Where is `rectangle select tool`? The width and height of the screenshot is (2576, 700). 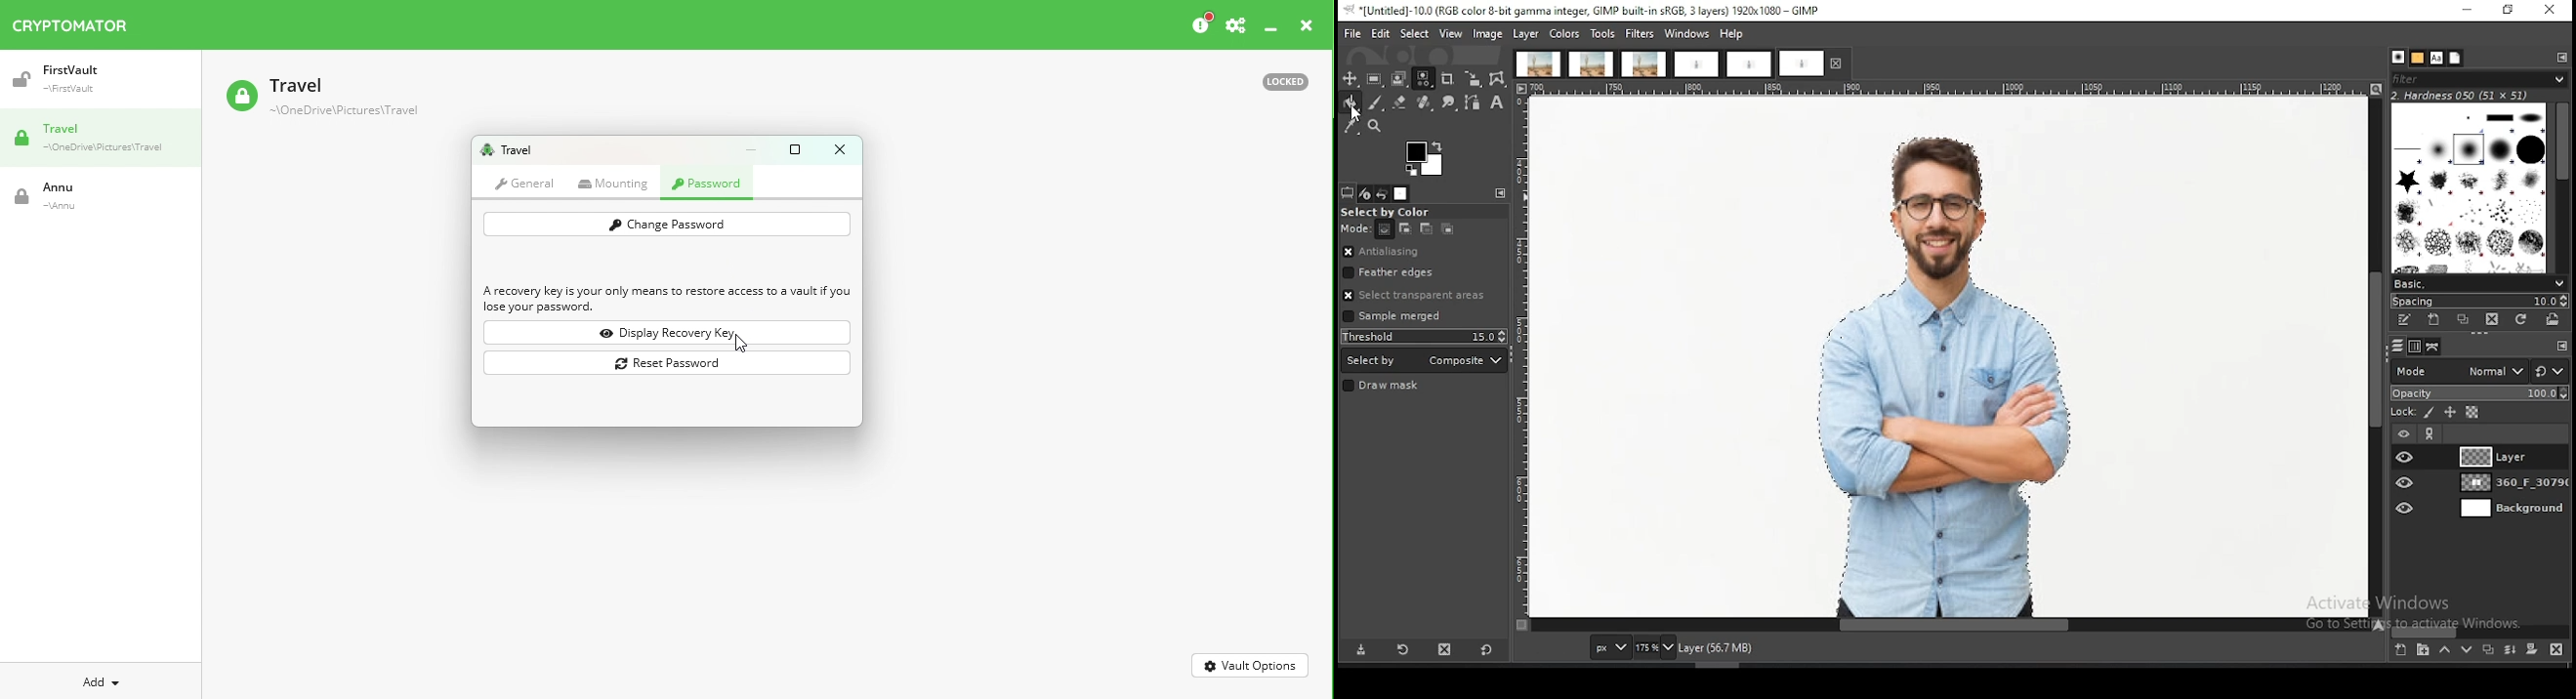
rectangle select tool is located at coordinates (1374, 79).